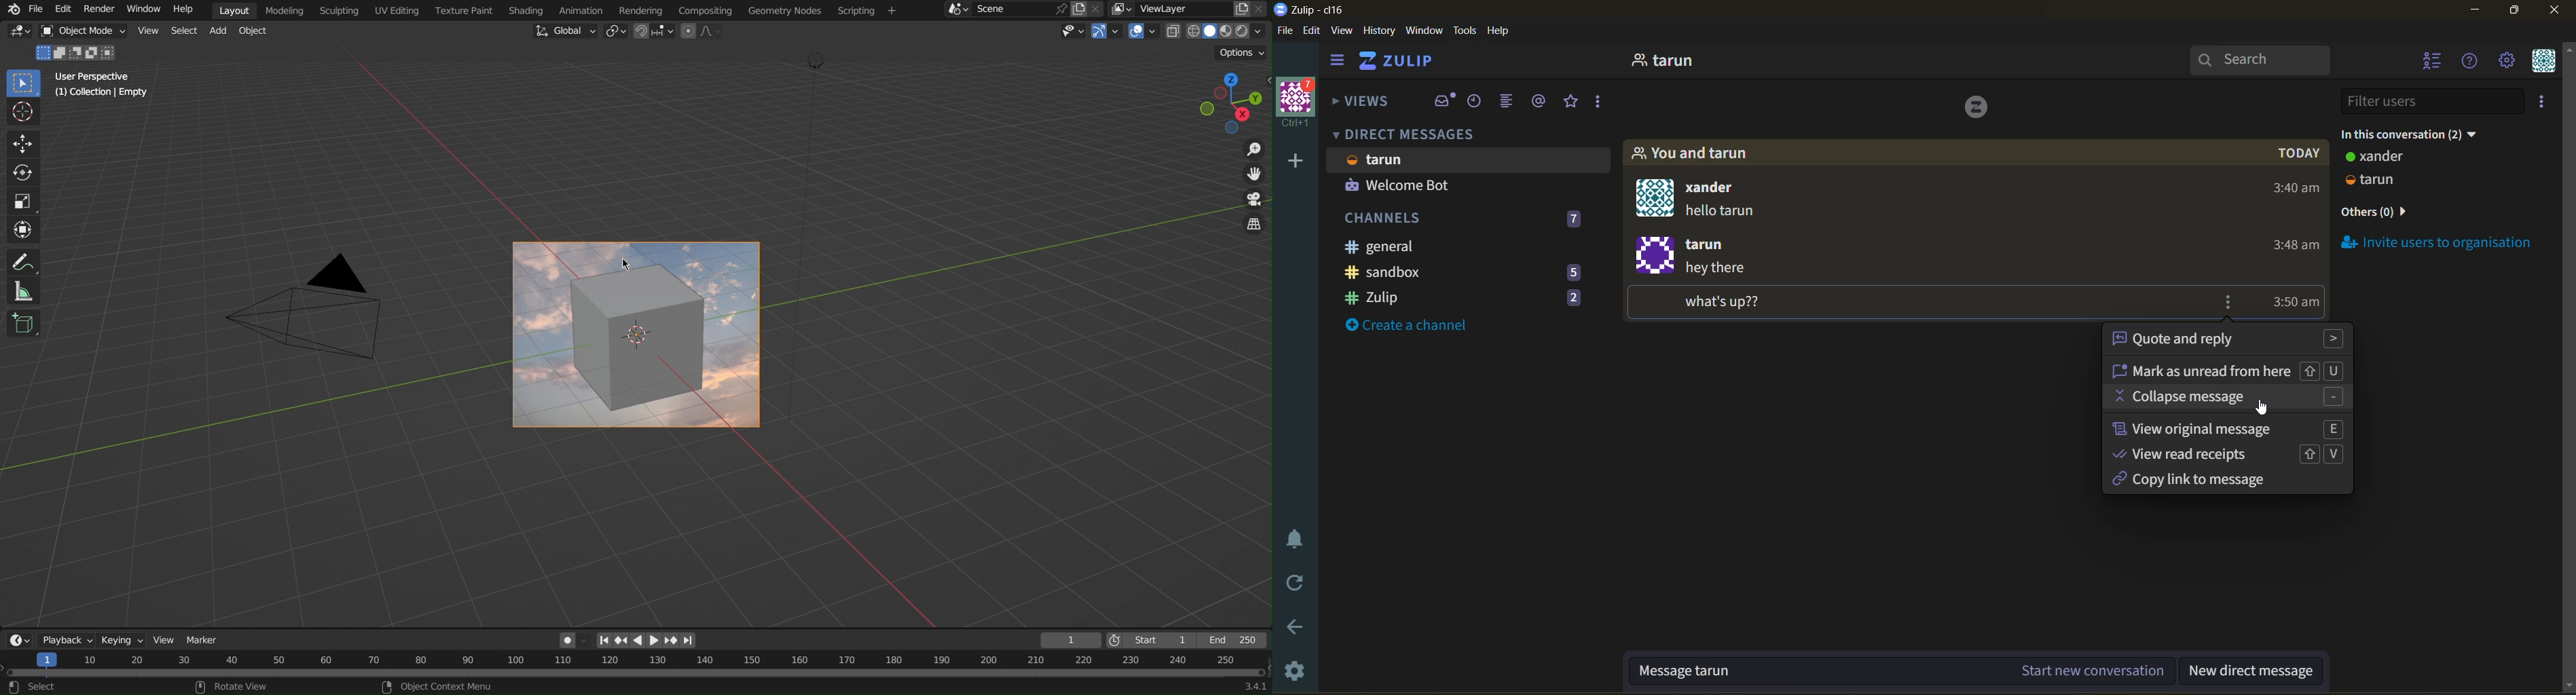  I want to click on enable do not disturb, so click(1293, 539).